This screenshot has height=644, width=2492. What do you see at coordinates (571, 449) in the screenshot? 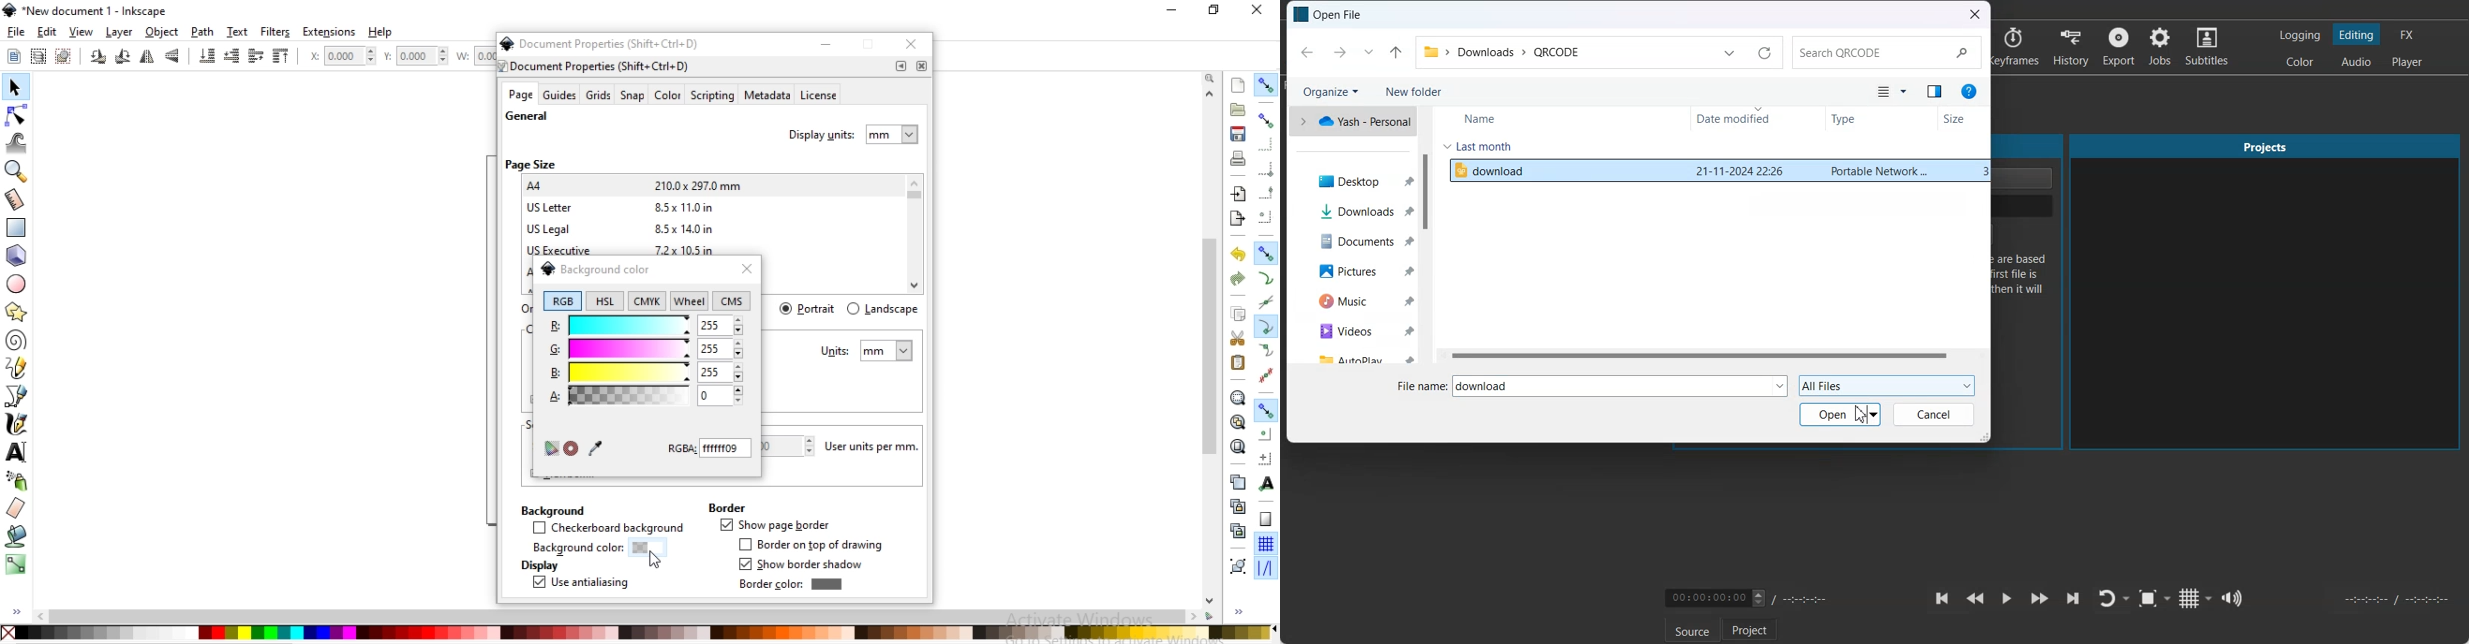
I see `out of gamut` at bounding box center [571, 449].